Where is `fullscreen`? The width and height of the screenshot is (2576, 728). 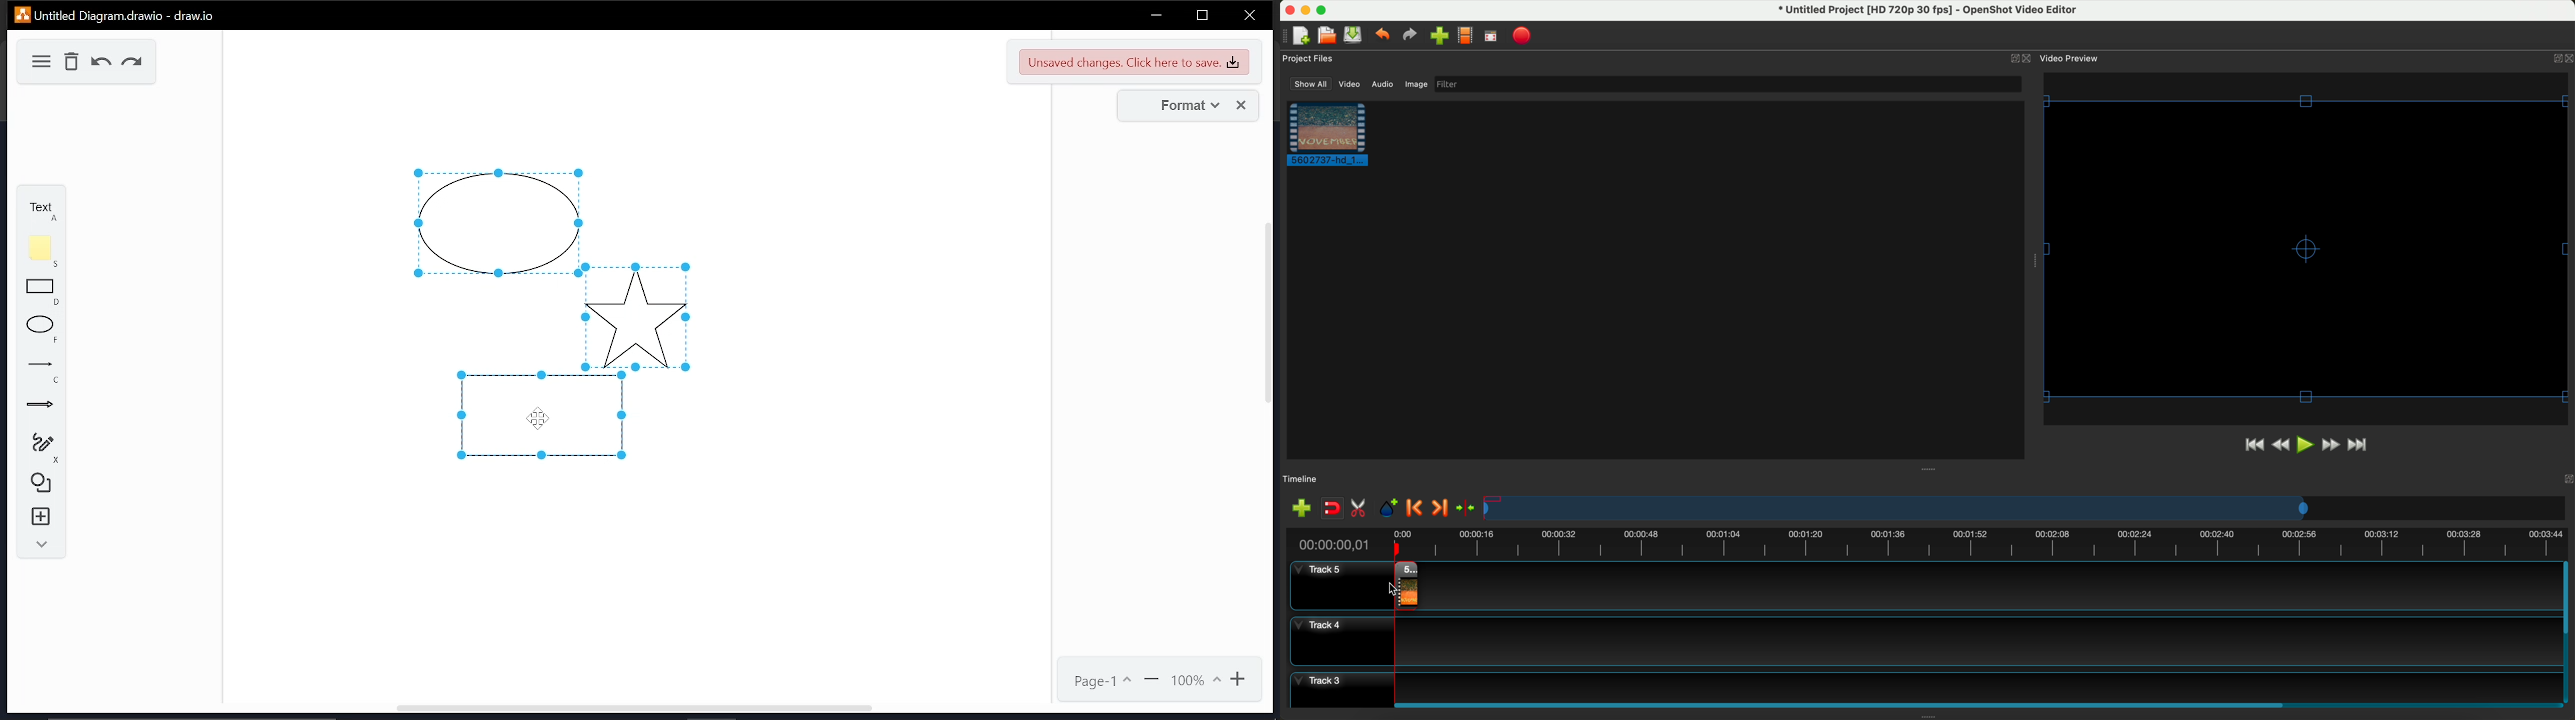 fullscreen is located at coordinates (1490, 36).